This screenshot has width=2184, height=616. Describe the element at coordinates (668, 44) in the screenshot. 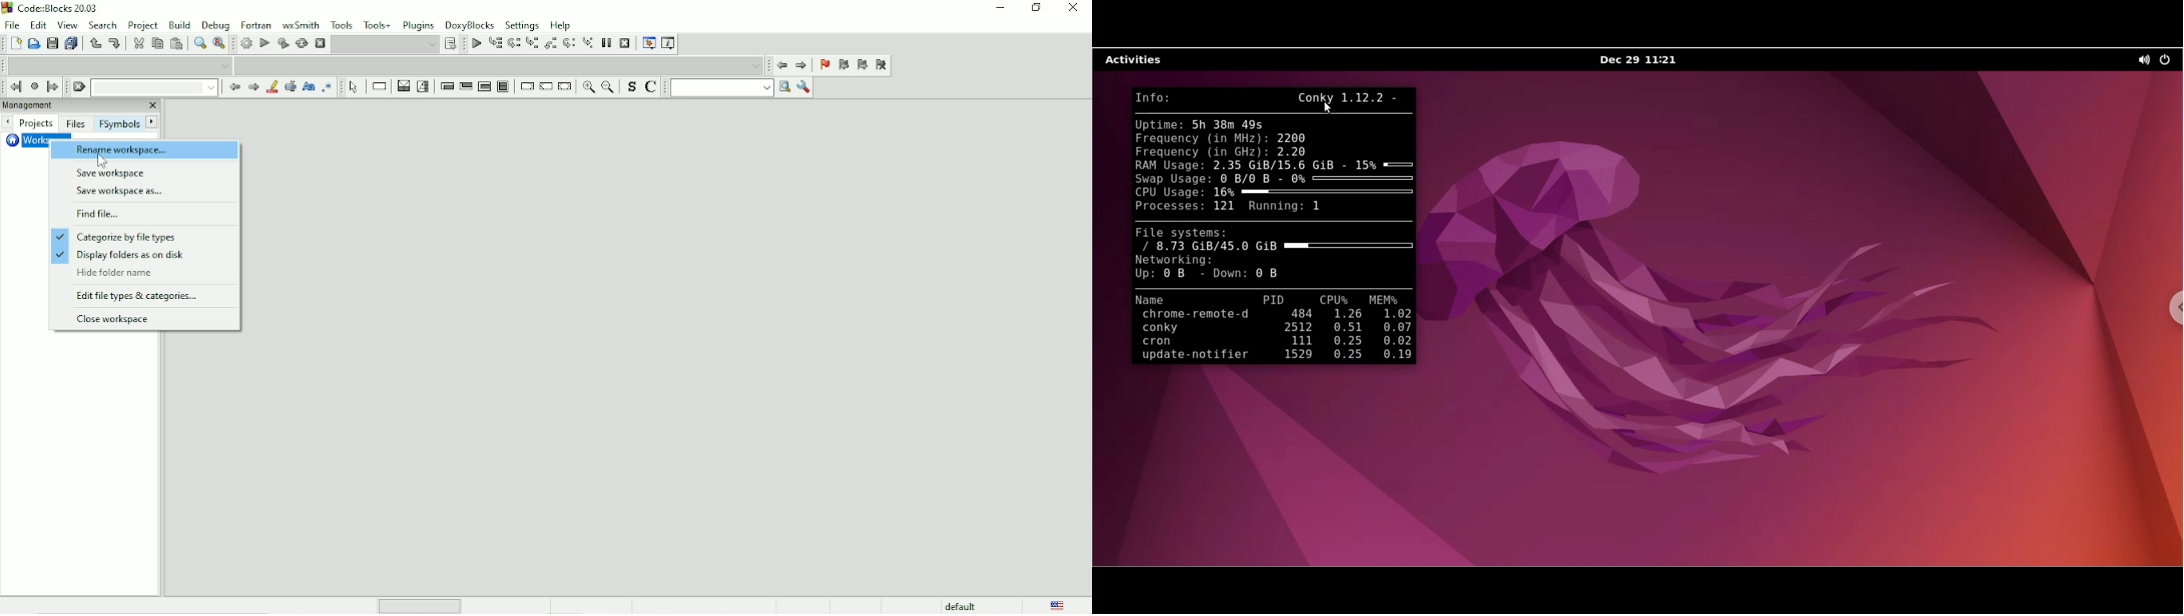

I see `Various info` at that location.